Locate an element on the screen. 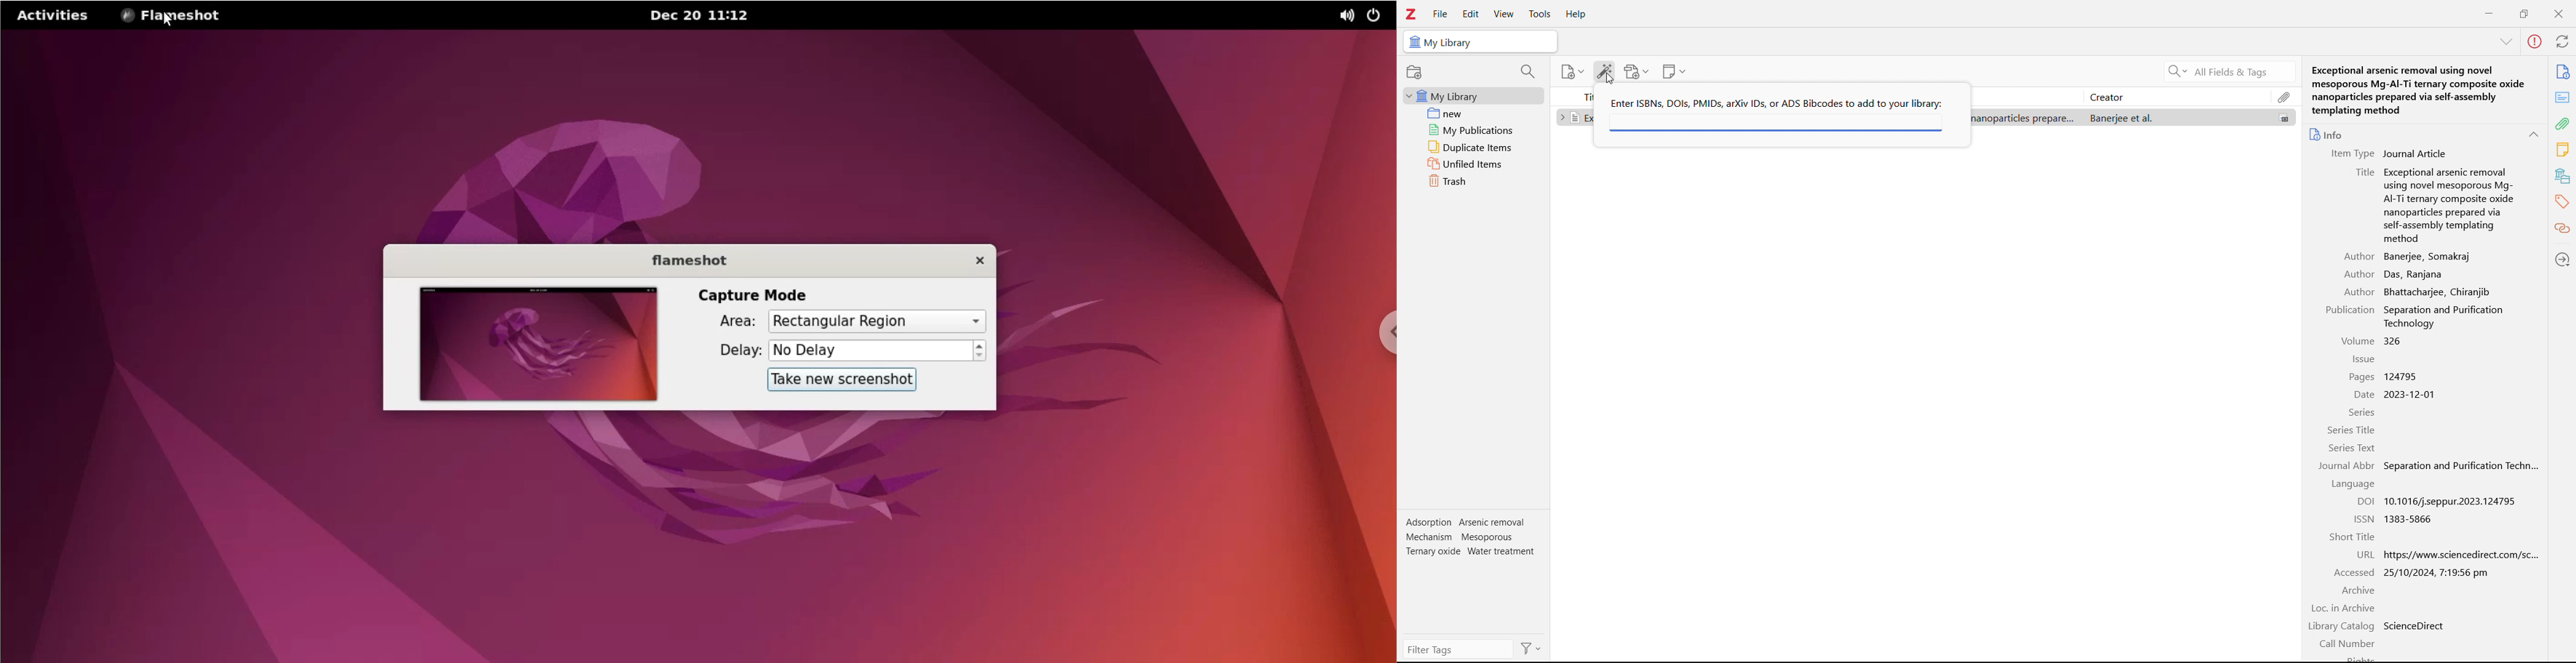  attachments is located at coordinates (2284, 96).